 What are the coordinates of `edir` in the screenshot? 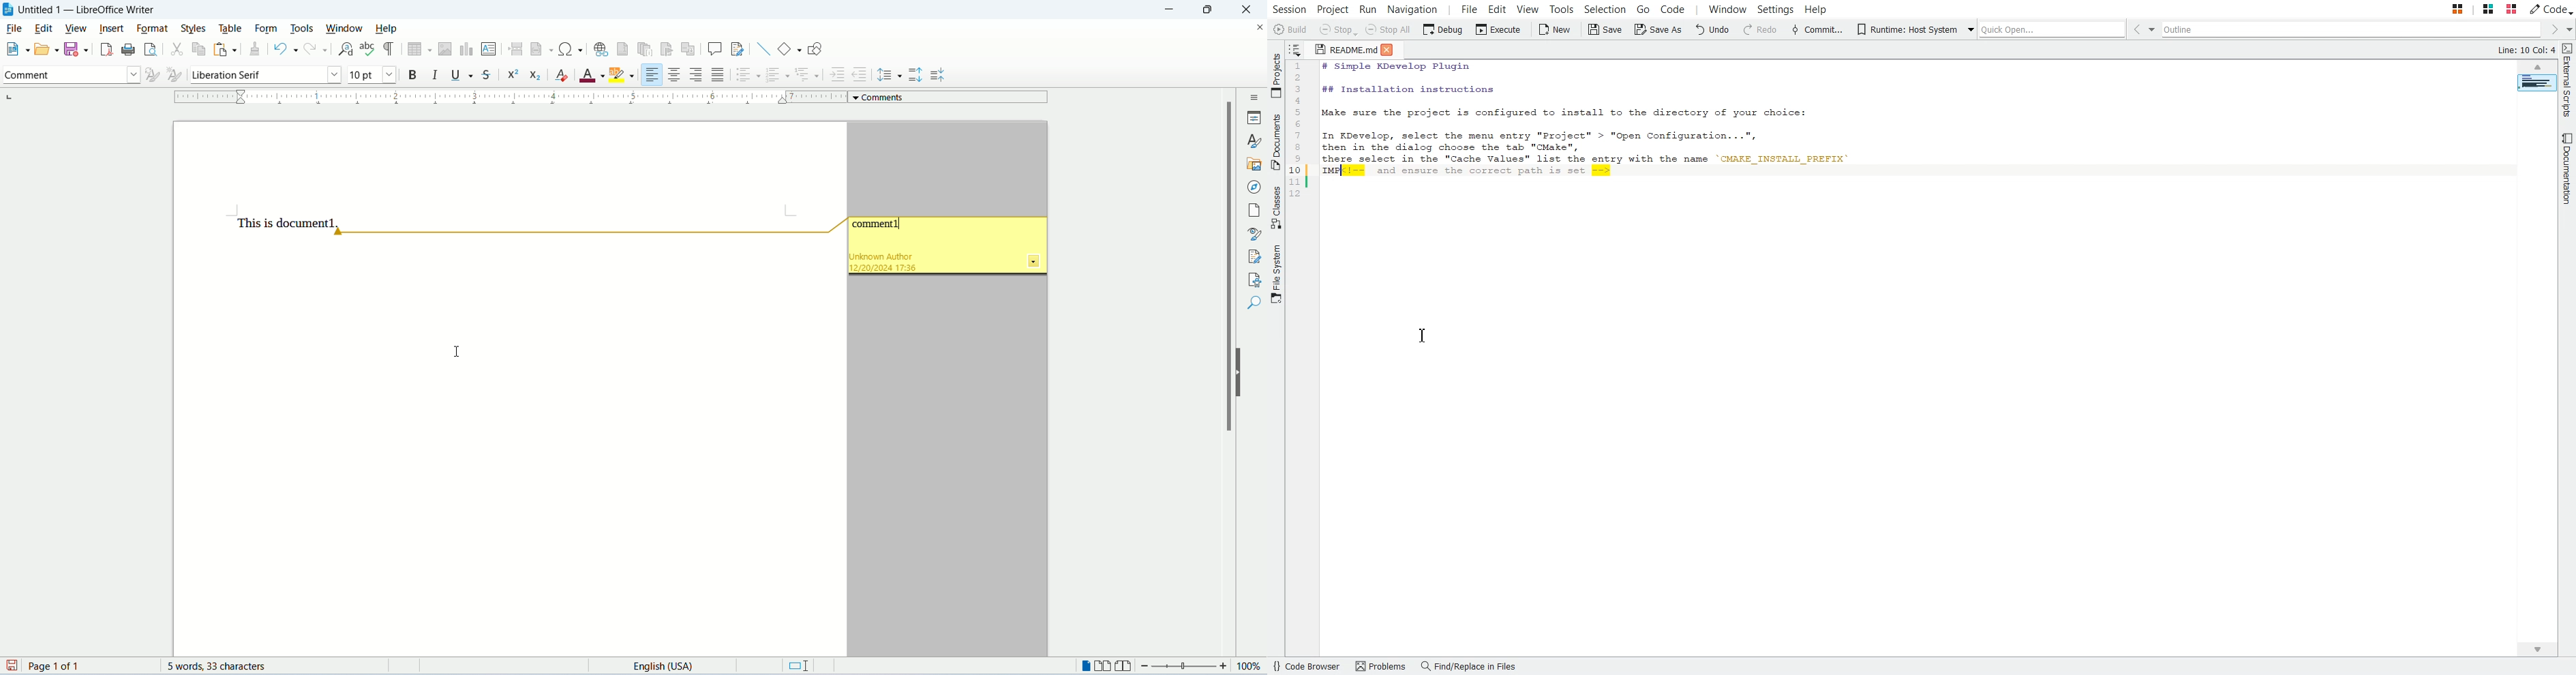 It's located at (44, 28).